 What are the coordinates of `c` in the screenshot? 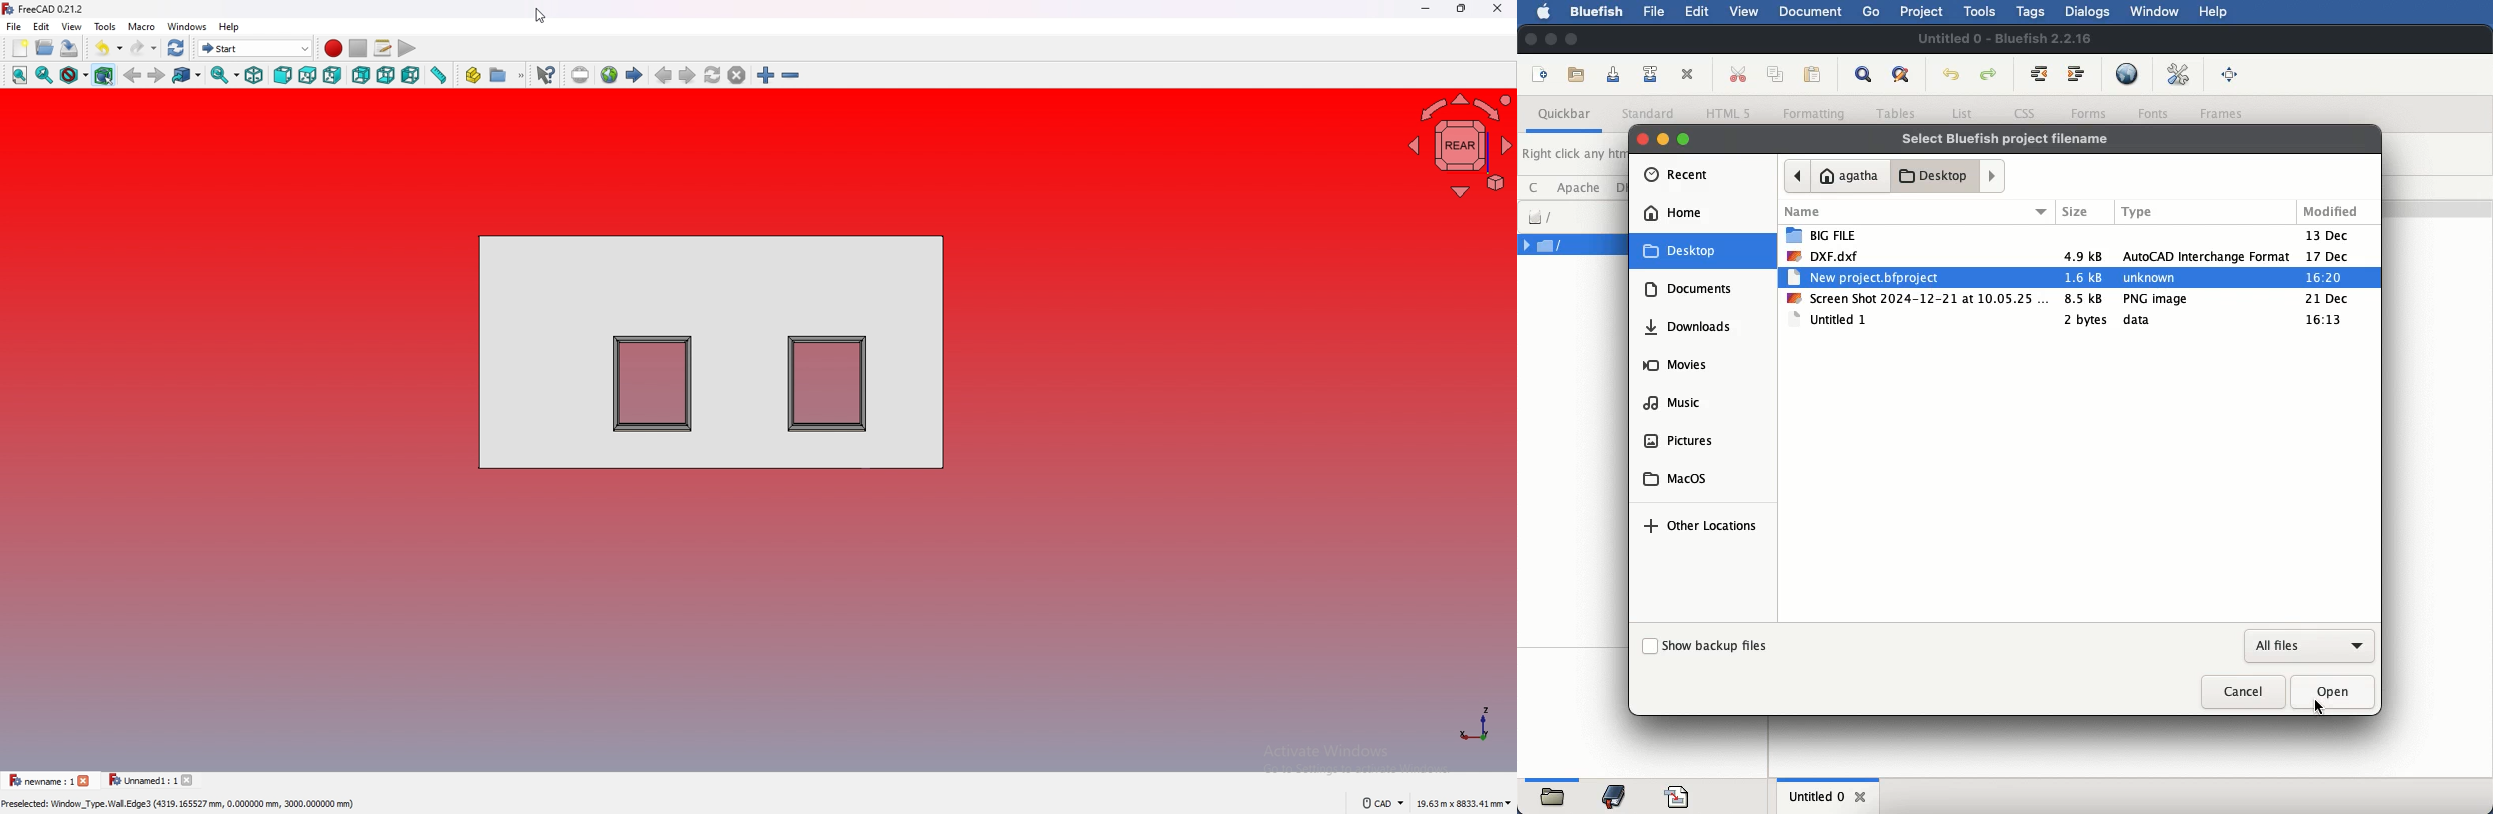 It's located at (1537, 188).